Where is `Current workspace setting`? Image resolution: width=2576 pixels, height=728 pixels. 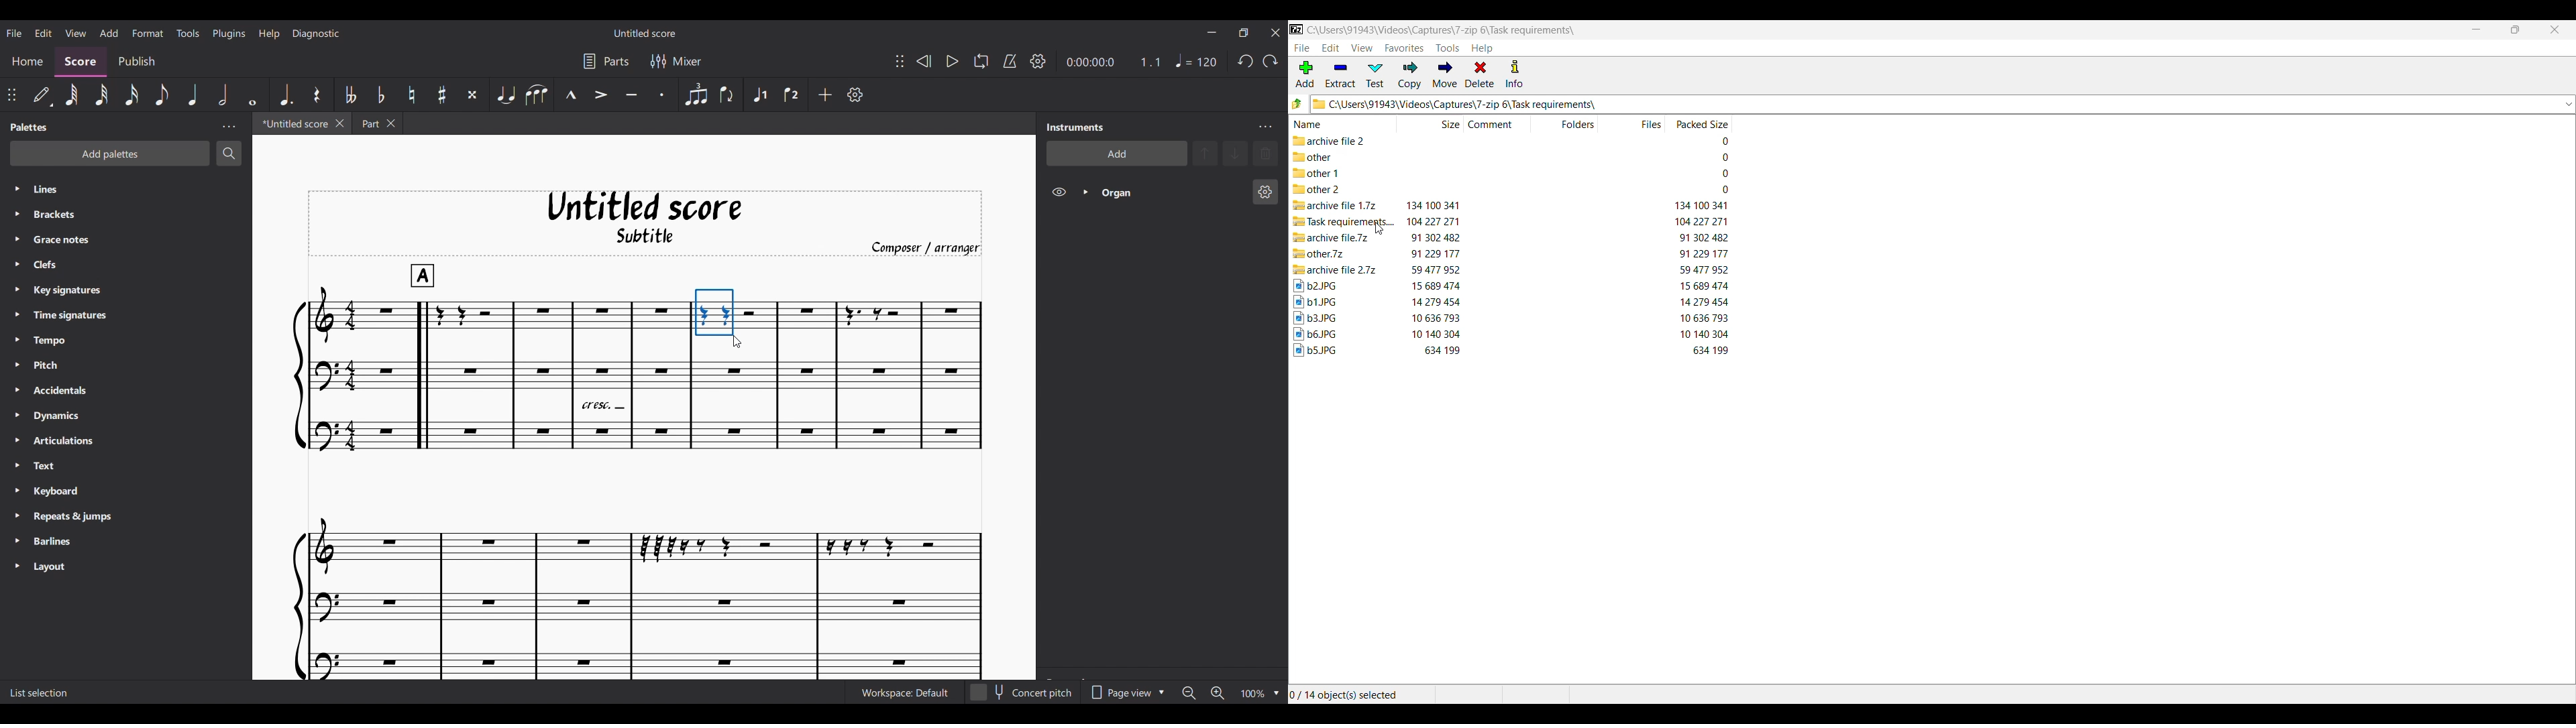
Current workspace setting is located at coordinates (904, 693).